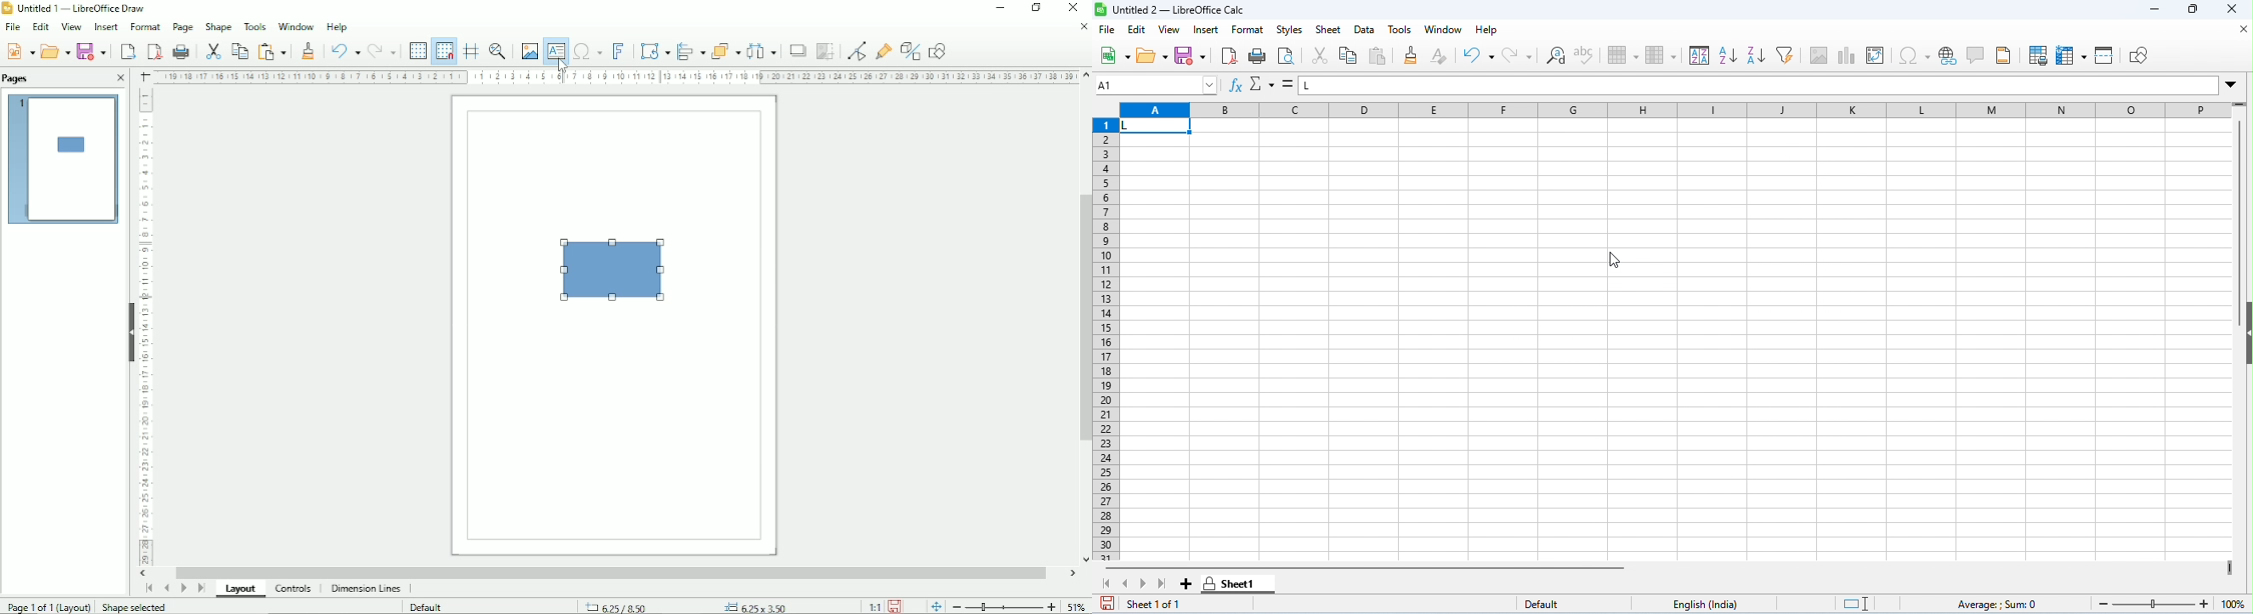 The height and width of the screenshot is (616, 2268). I want to click on sort ascending, so click(1729, 55).